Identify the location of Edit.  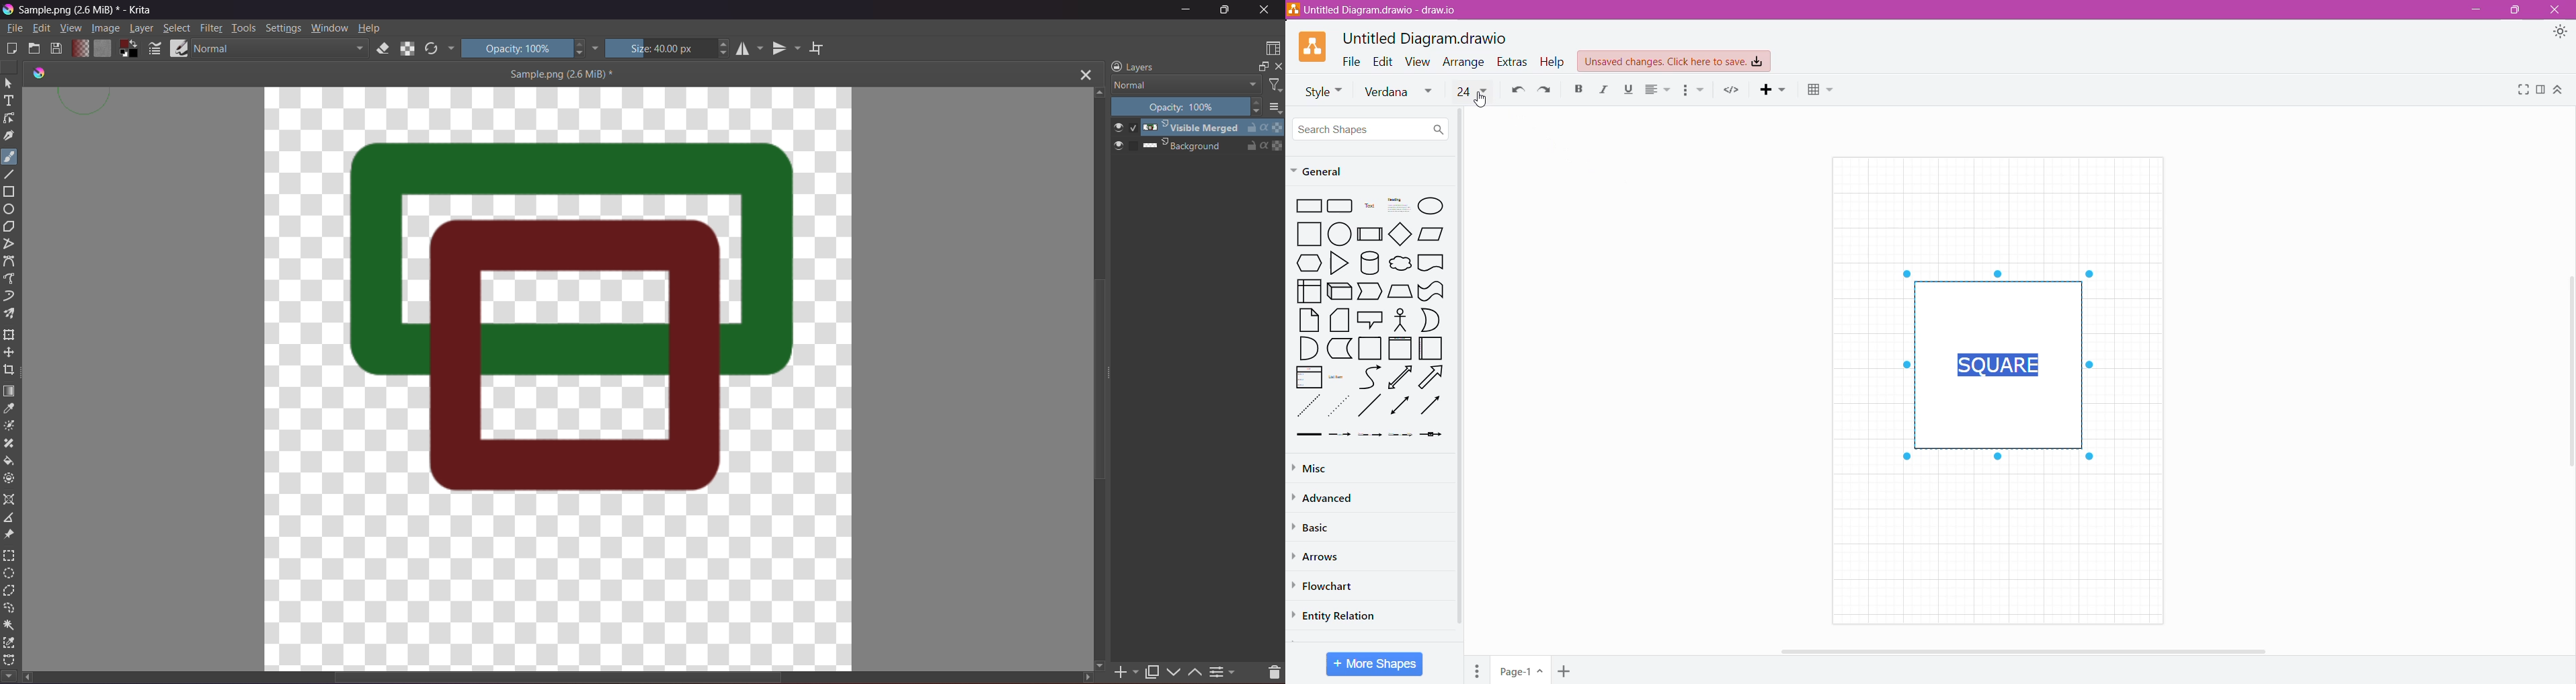
(42, 29).